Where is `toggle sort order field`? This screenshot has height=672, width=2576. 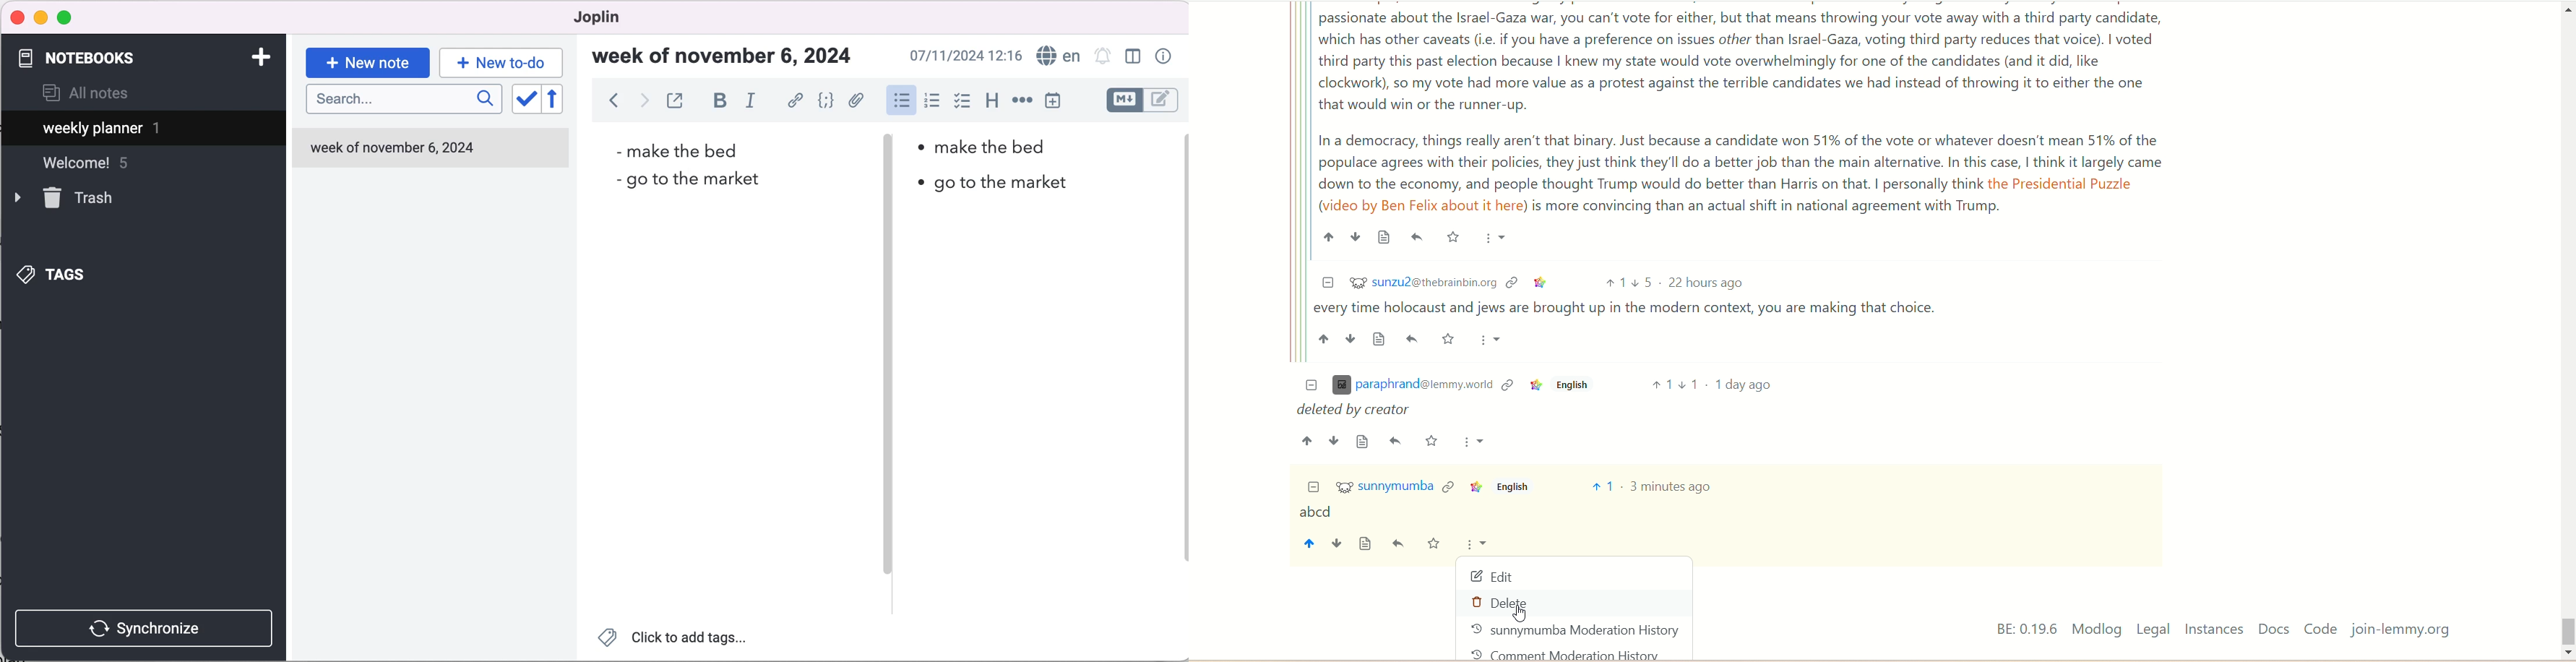
toggle sort order field is located at coordinates (525, 102).